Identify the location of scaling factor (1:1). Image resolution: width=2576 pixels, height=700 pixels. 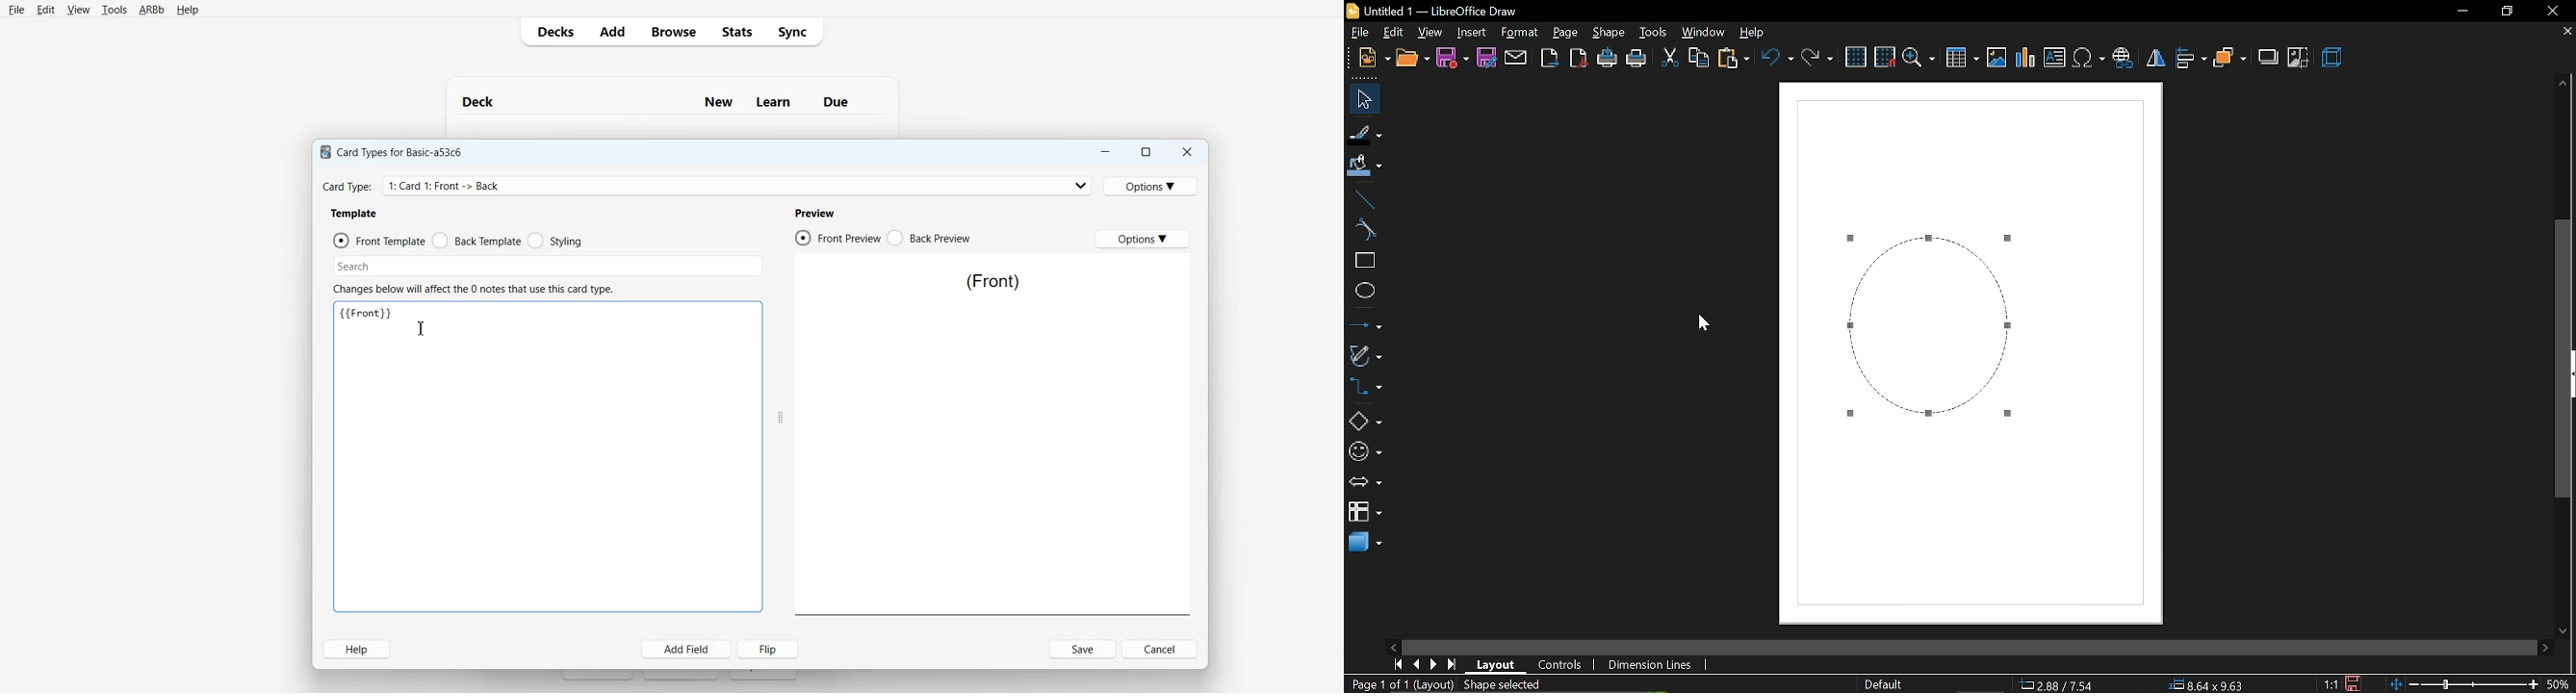
(2332, 684).